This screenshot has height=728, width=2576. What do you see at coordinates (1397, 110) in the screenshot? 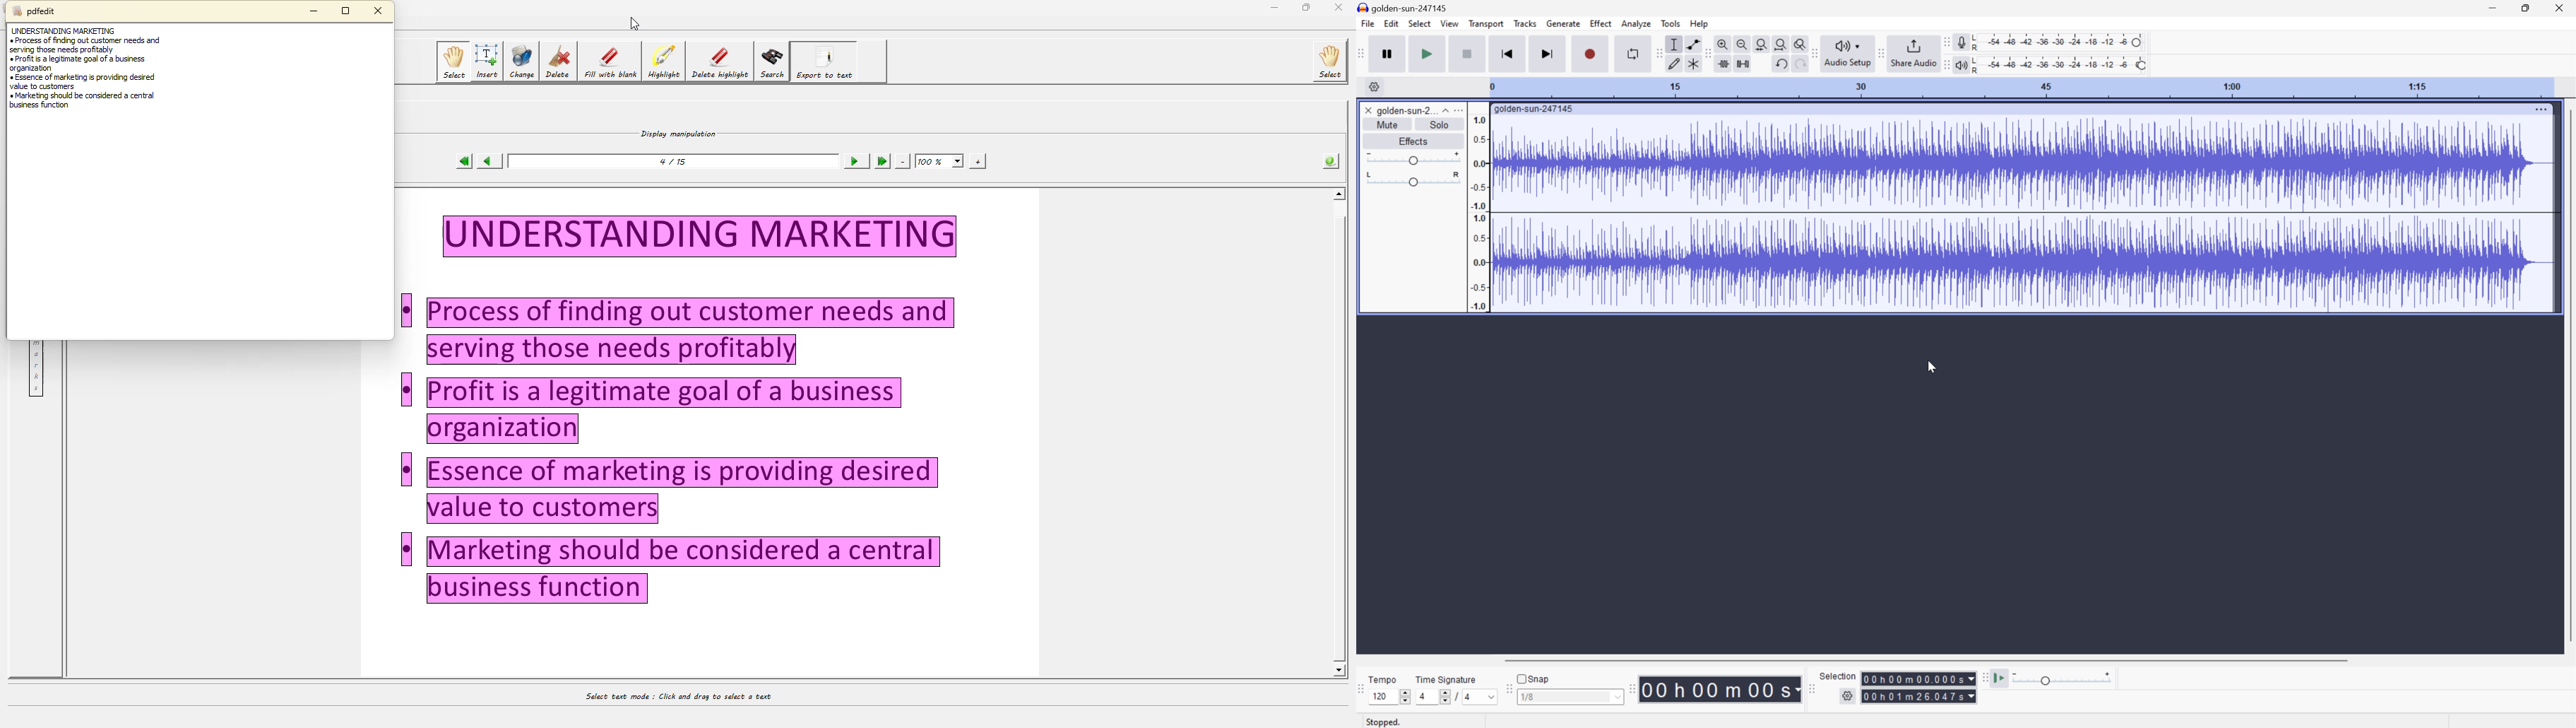
I see `golden-sun` at bounding box center [1397, 110].